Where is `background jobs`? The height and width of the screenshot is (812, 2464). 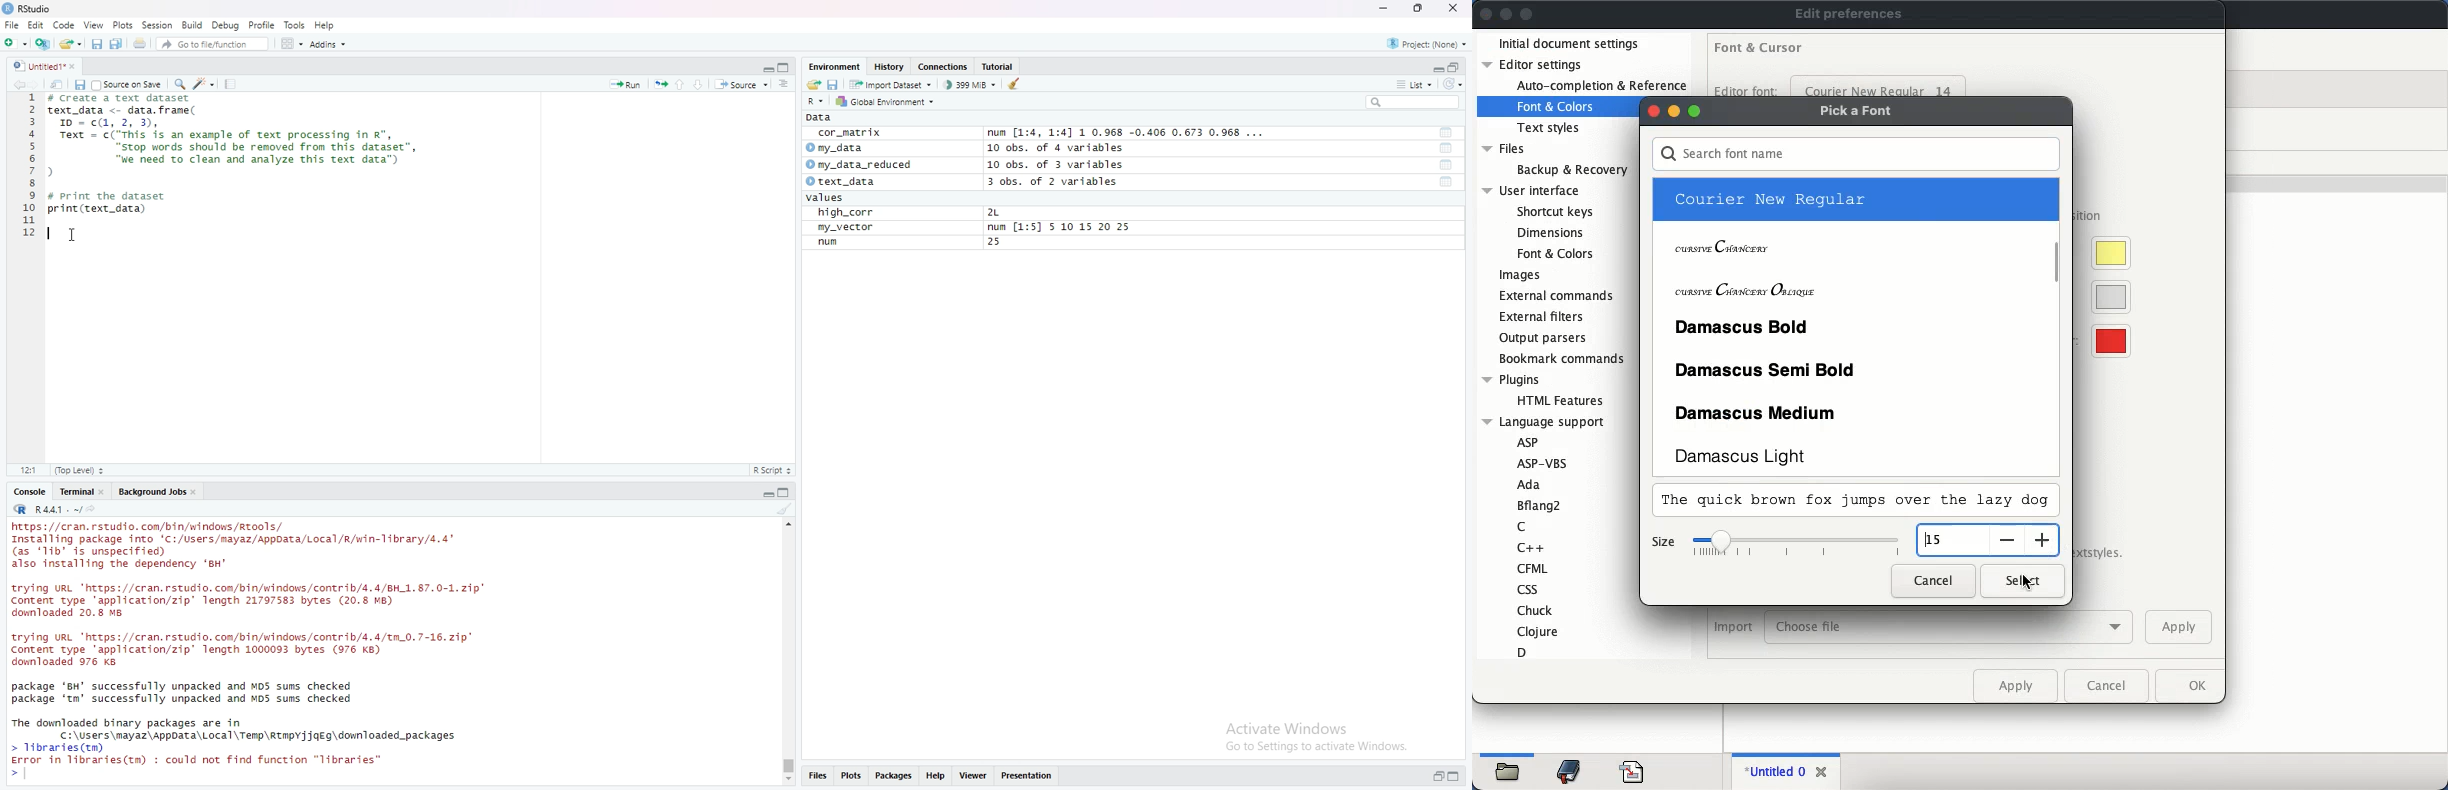
background jobs is located at coordinates (158, 493).